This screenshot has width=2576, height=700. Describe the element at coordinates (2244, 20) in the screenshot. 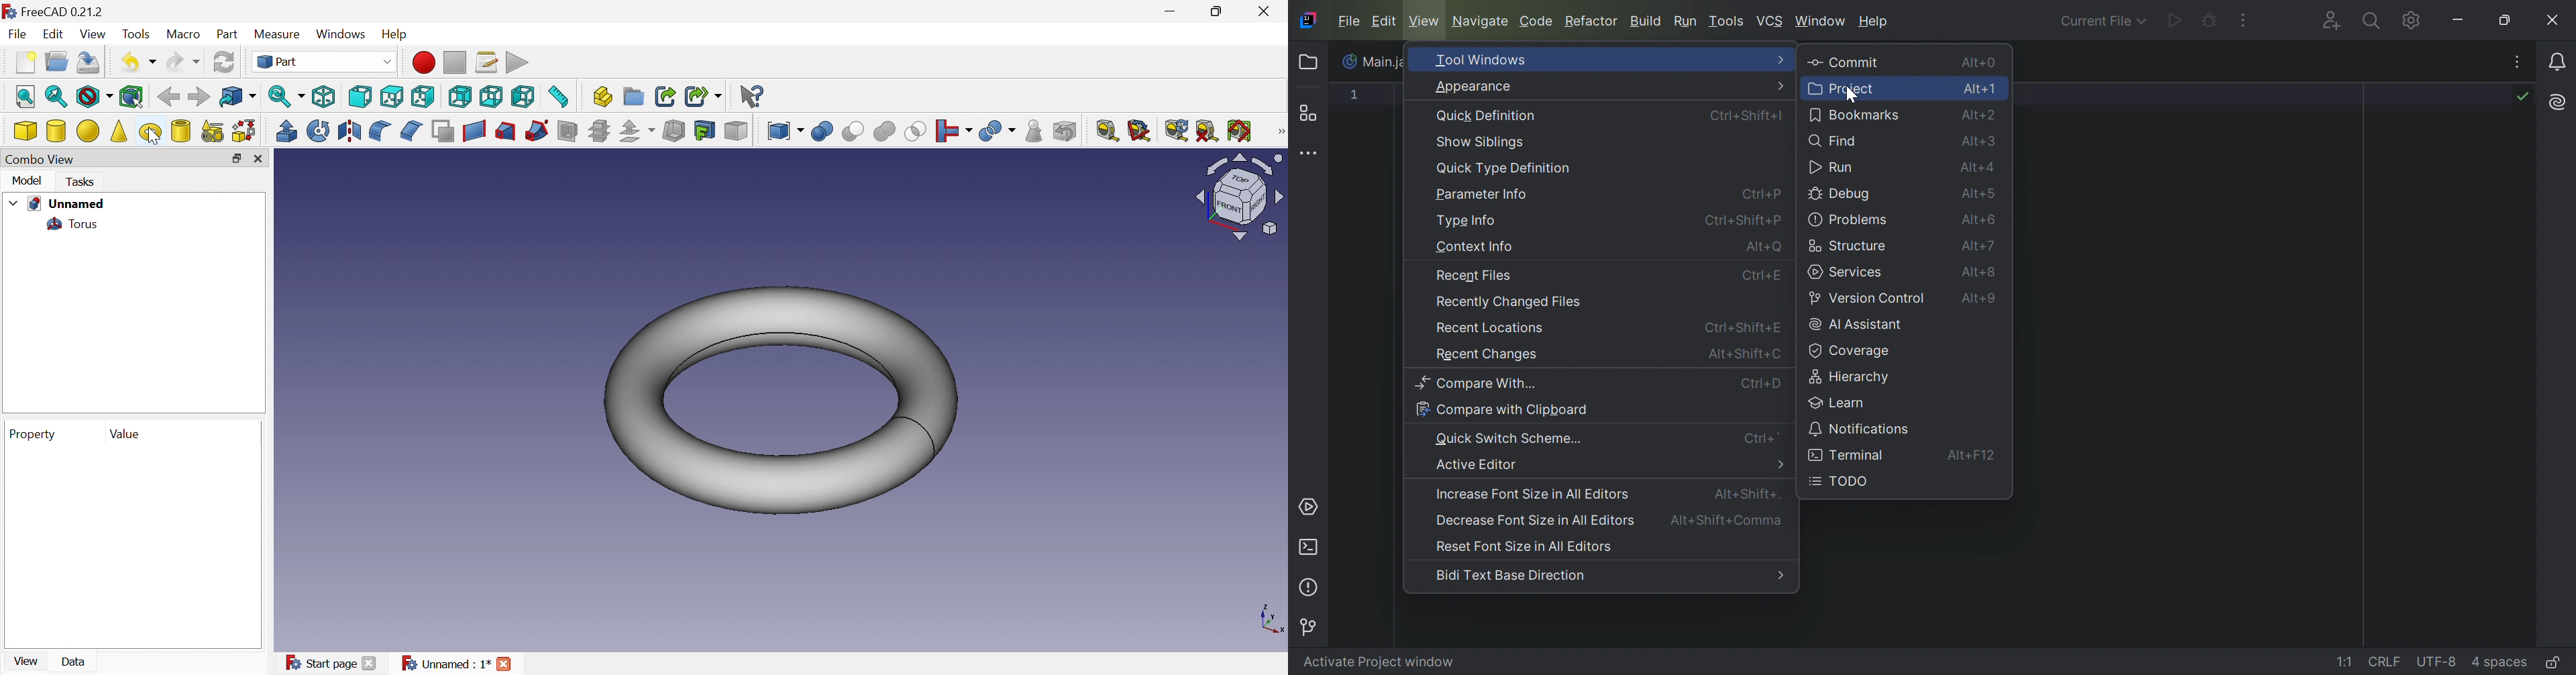

I see `More actions` at that location.